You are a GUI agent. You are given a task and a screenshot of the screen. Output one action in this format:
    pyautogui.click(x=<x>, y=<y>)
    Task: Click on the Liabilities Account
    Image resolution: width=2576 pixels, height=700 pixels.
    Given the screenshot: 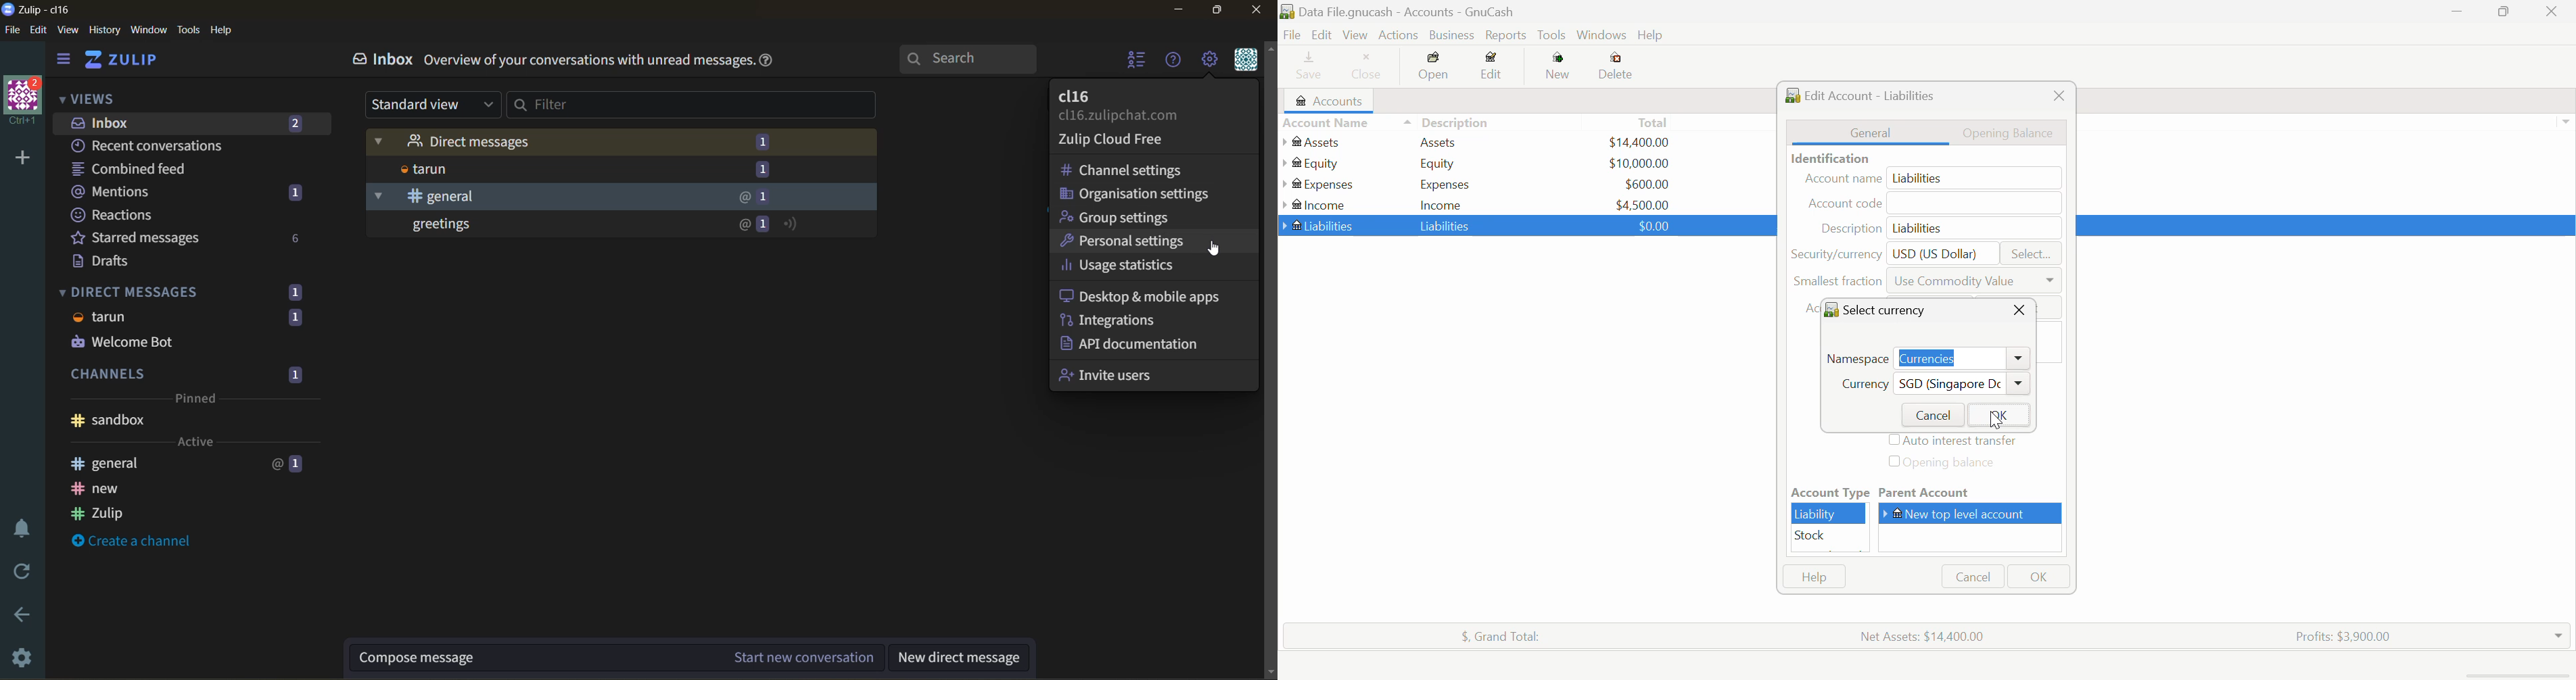 What is the action you would take?
    pyautogui.click(x=1319, y=224)
    